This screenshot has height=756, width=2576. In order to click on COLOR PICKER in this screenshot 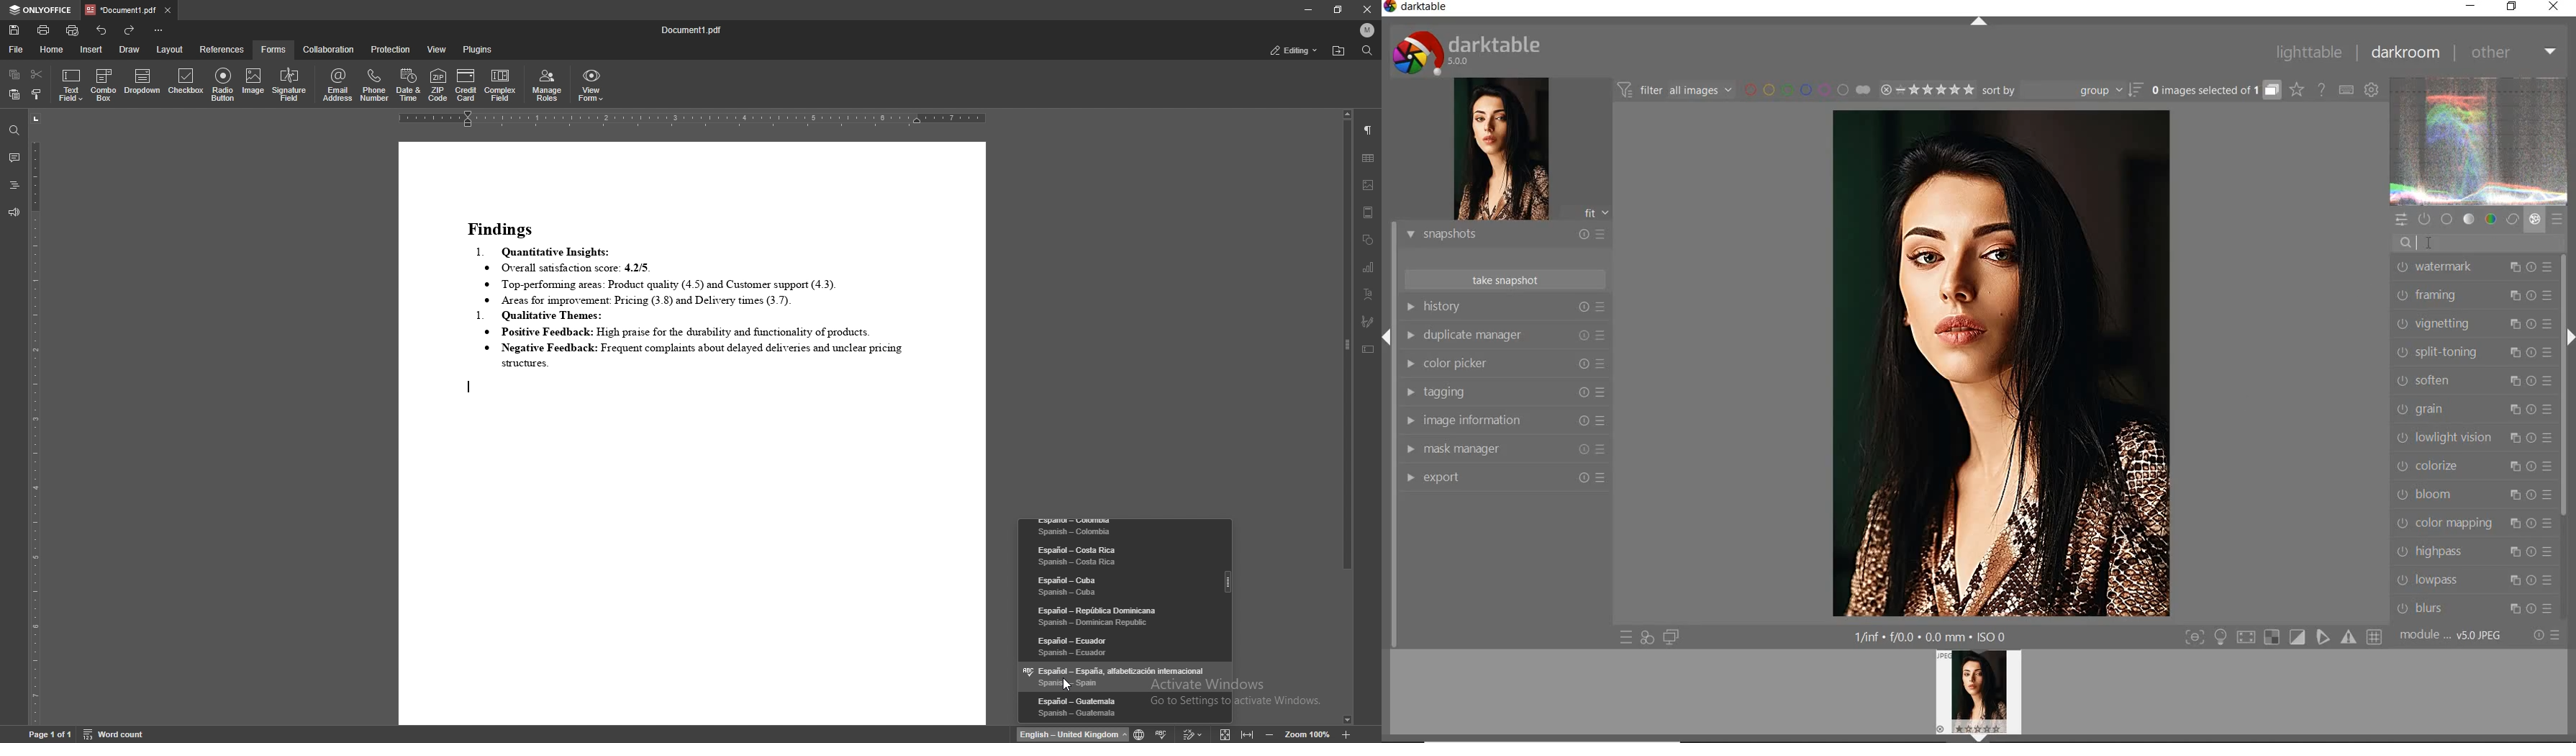, I will do `click(1503, 365)`.